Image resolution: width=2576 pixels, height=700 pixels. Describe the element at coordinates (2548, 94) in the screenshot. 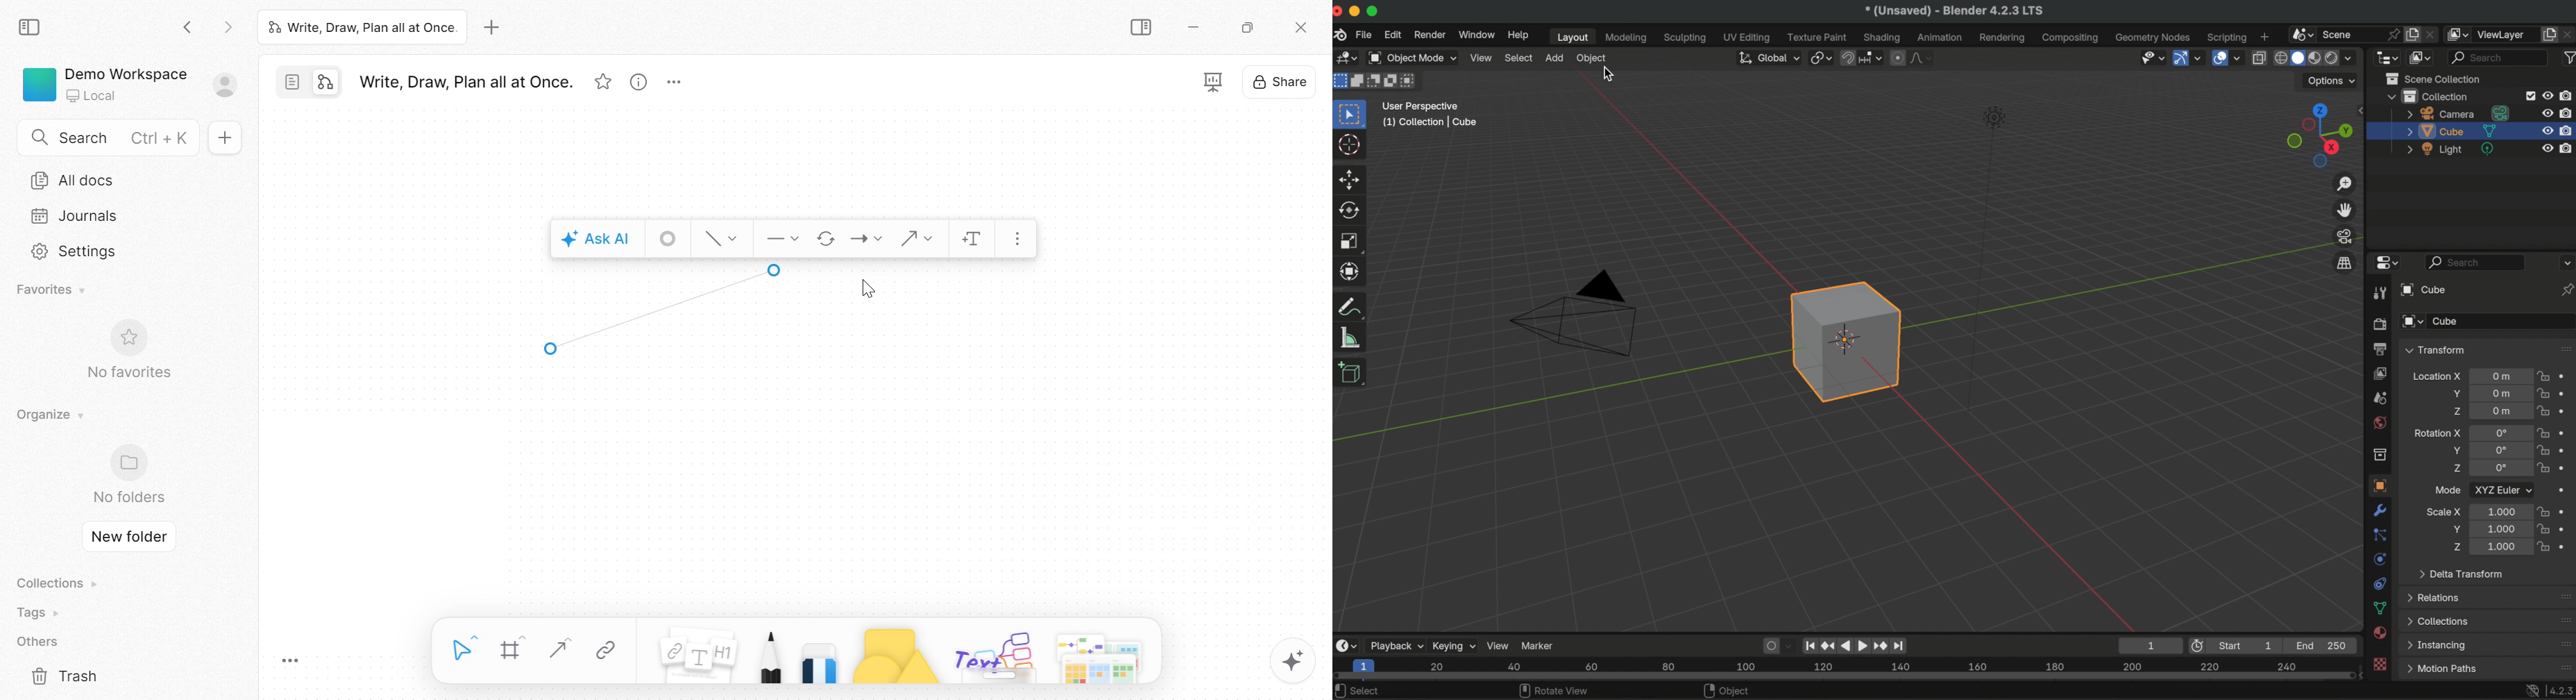

I see `hide in viewport` at that location.